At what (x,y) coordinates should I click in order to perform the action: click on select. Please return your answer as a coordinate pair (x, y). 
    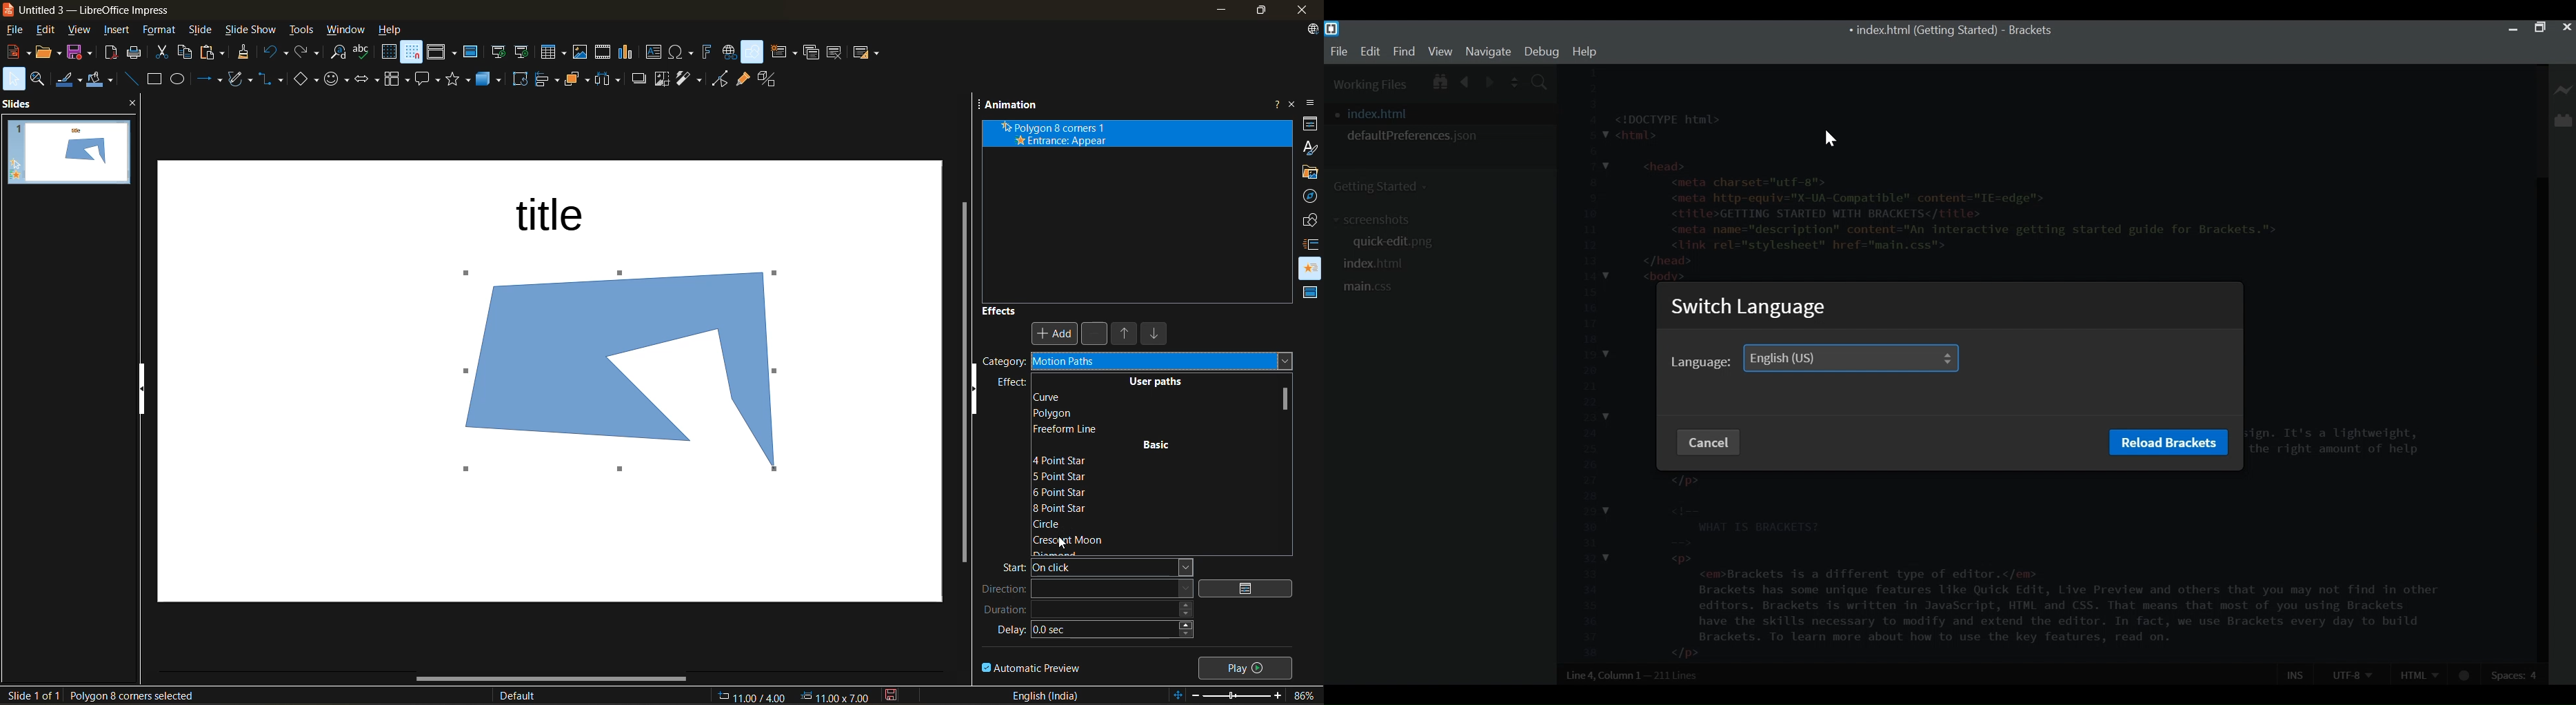
    Looking at the image, I should click on (15, 79).